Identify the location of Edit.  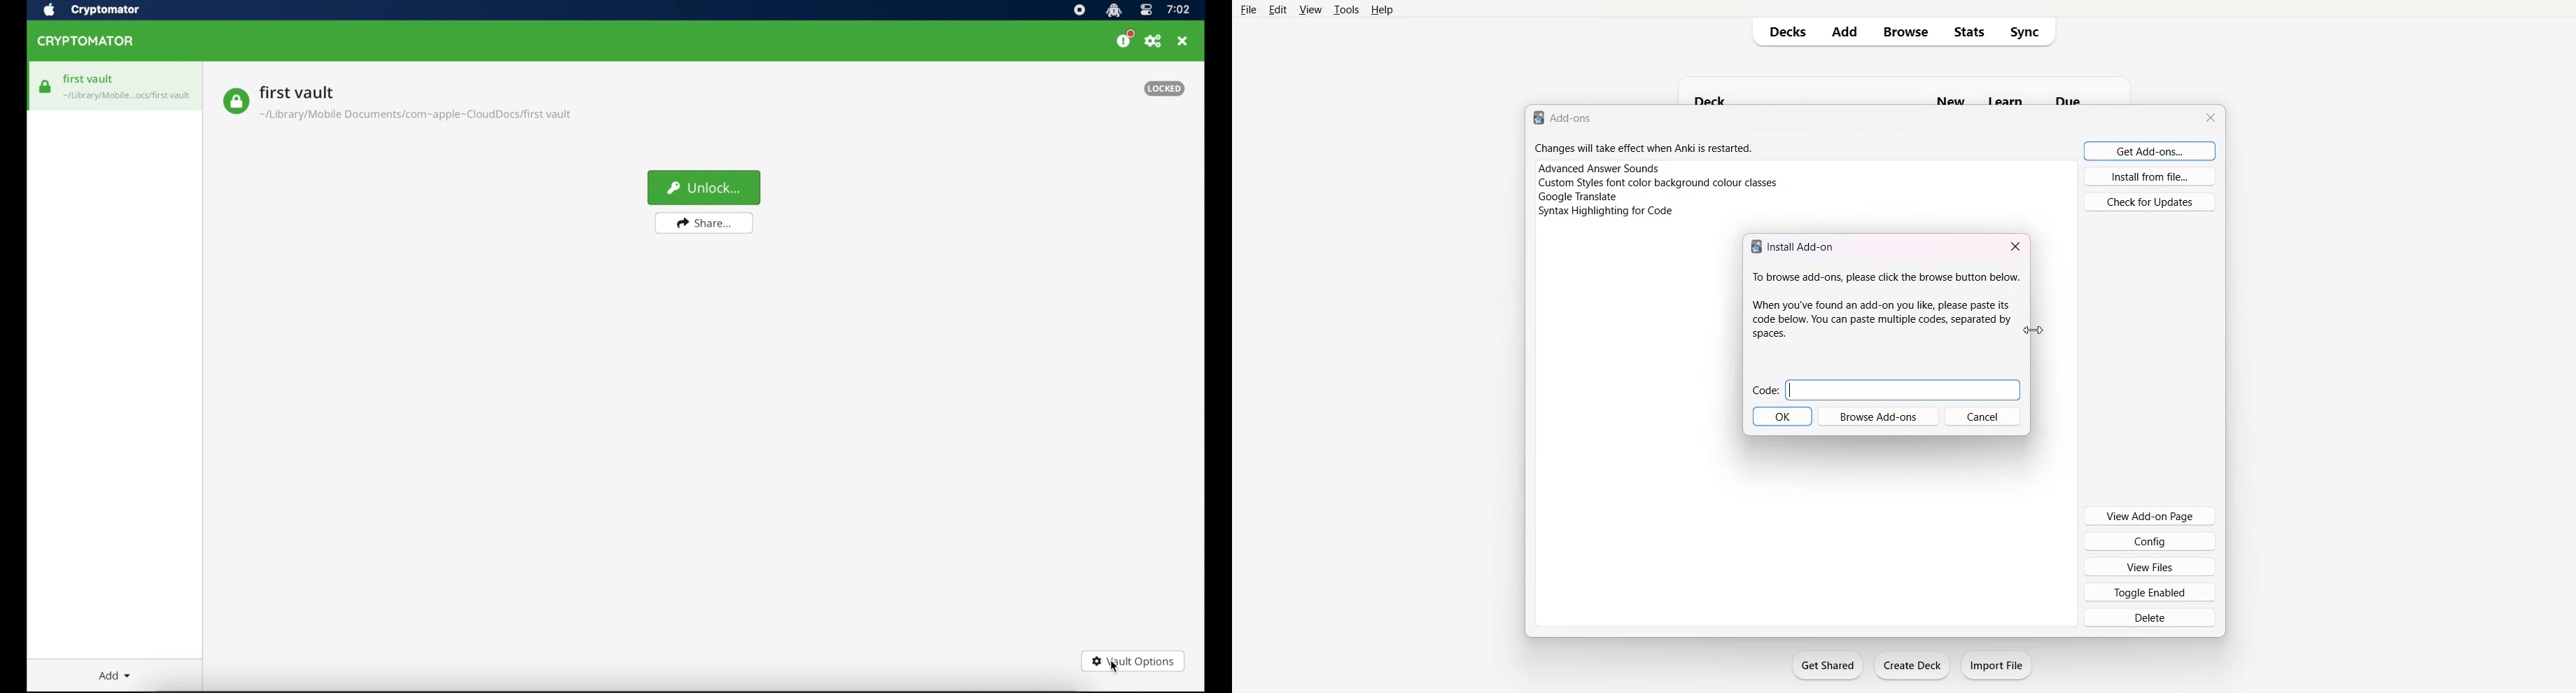
(1277, 10).